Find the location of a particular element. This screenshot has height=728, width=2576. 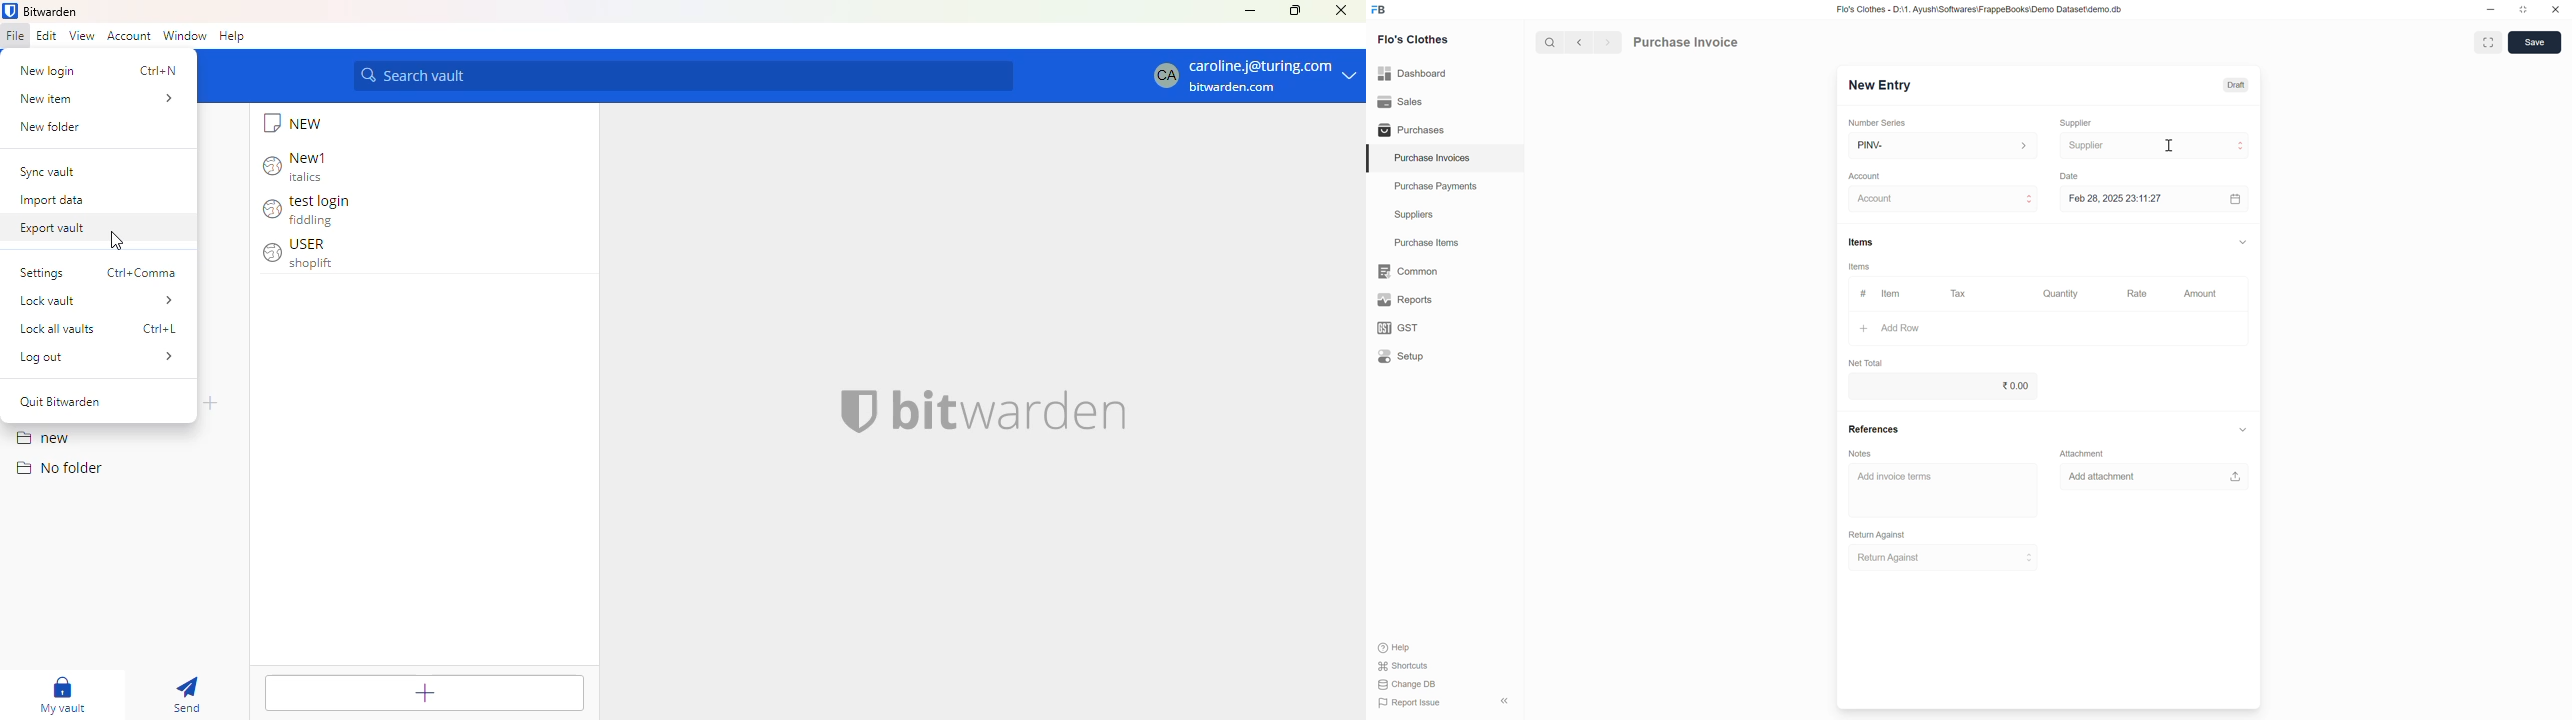

export vault is located at coordinates (100, 225).